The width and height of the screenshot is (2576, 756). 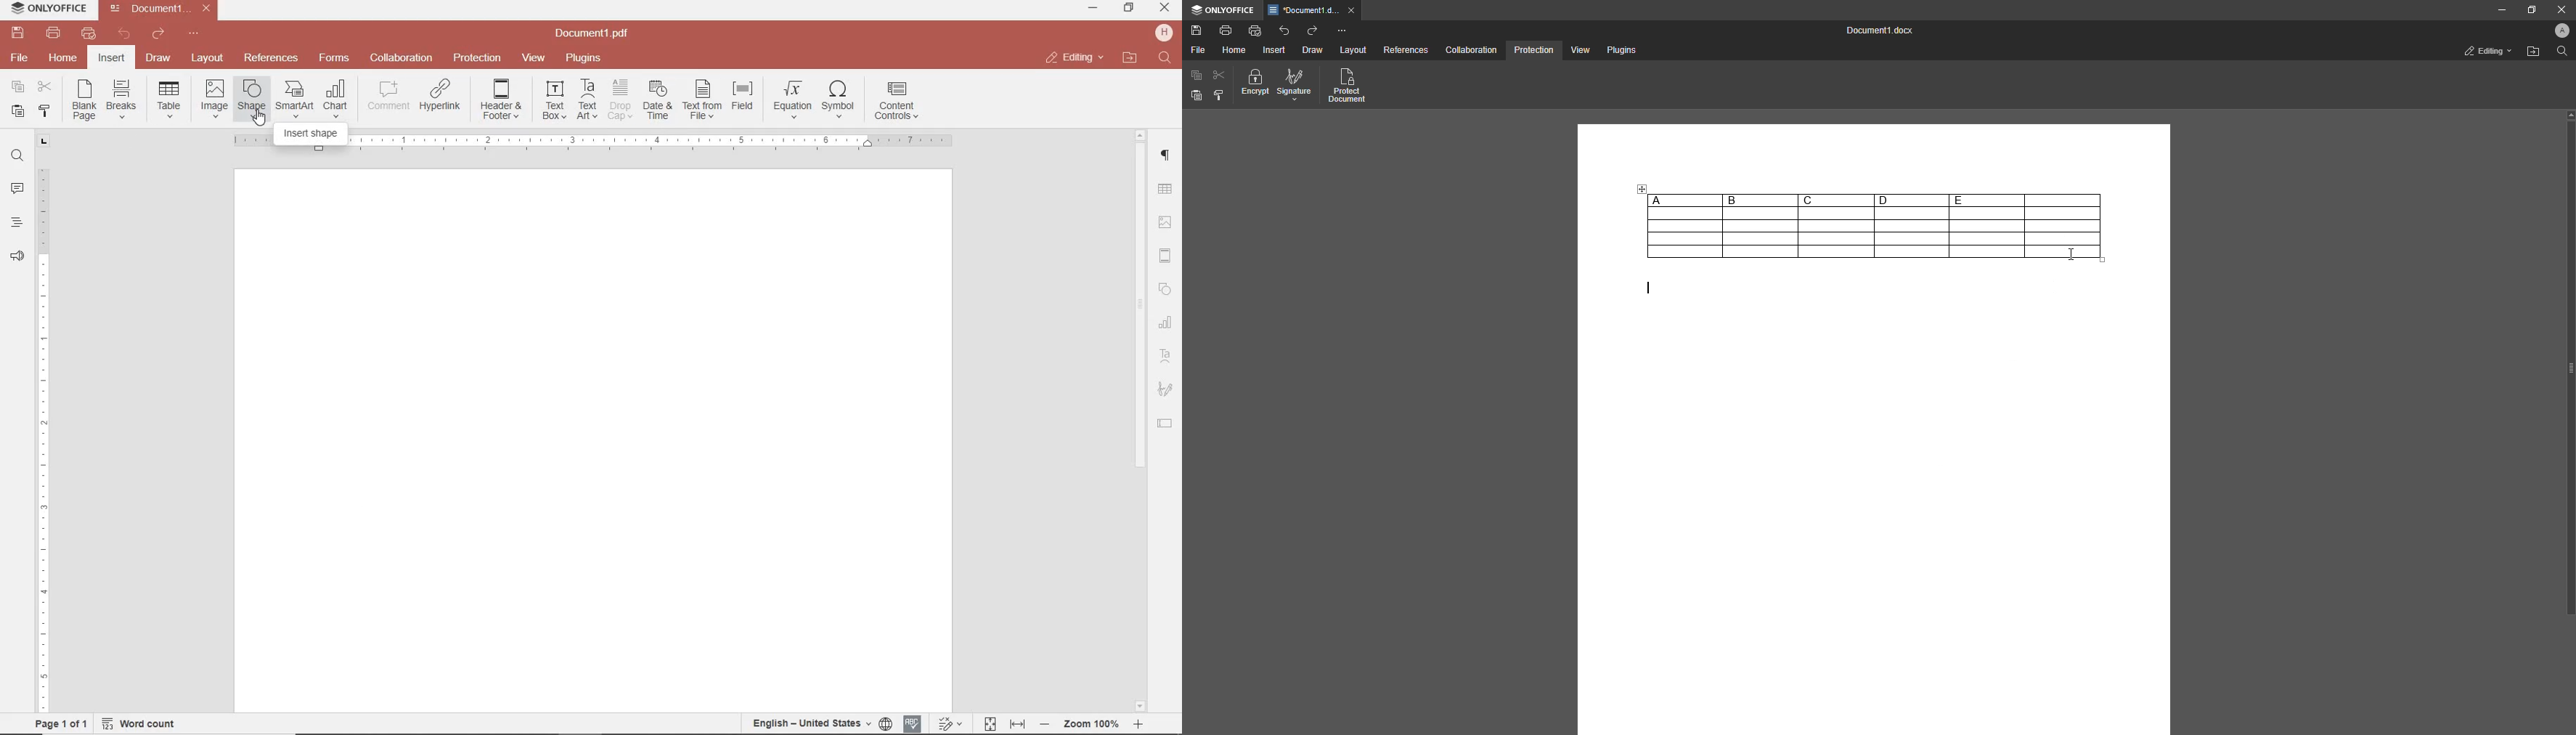 I want to click on Profile, so click(x=2559, y=32).